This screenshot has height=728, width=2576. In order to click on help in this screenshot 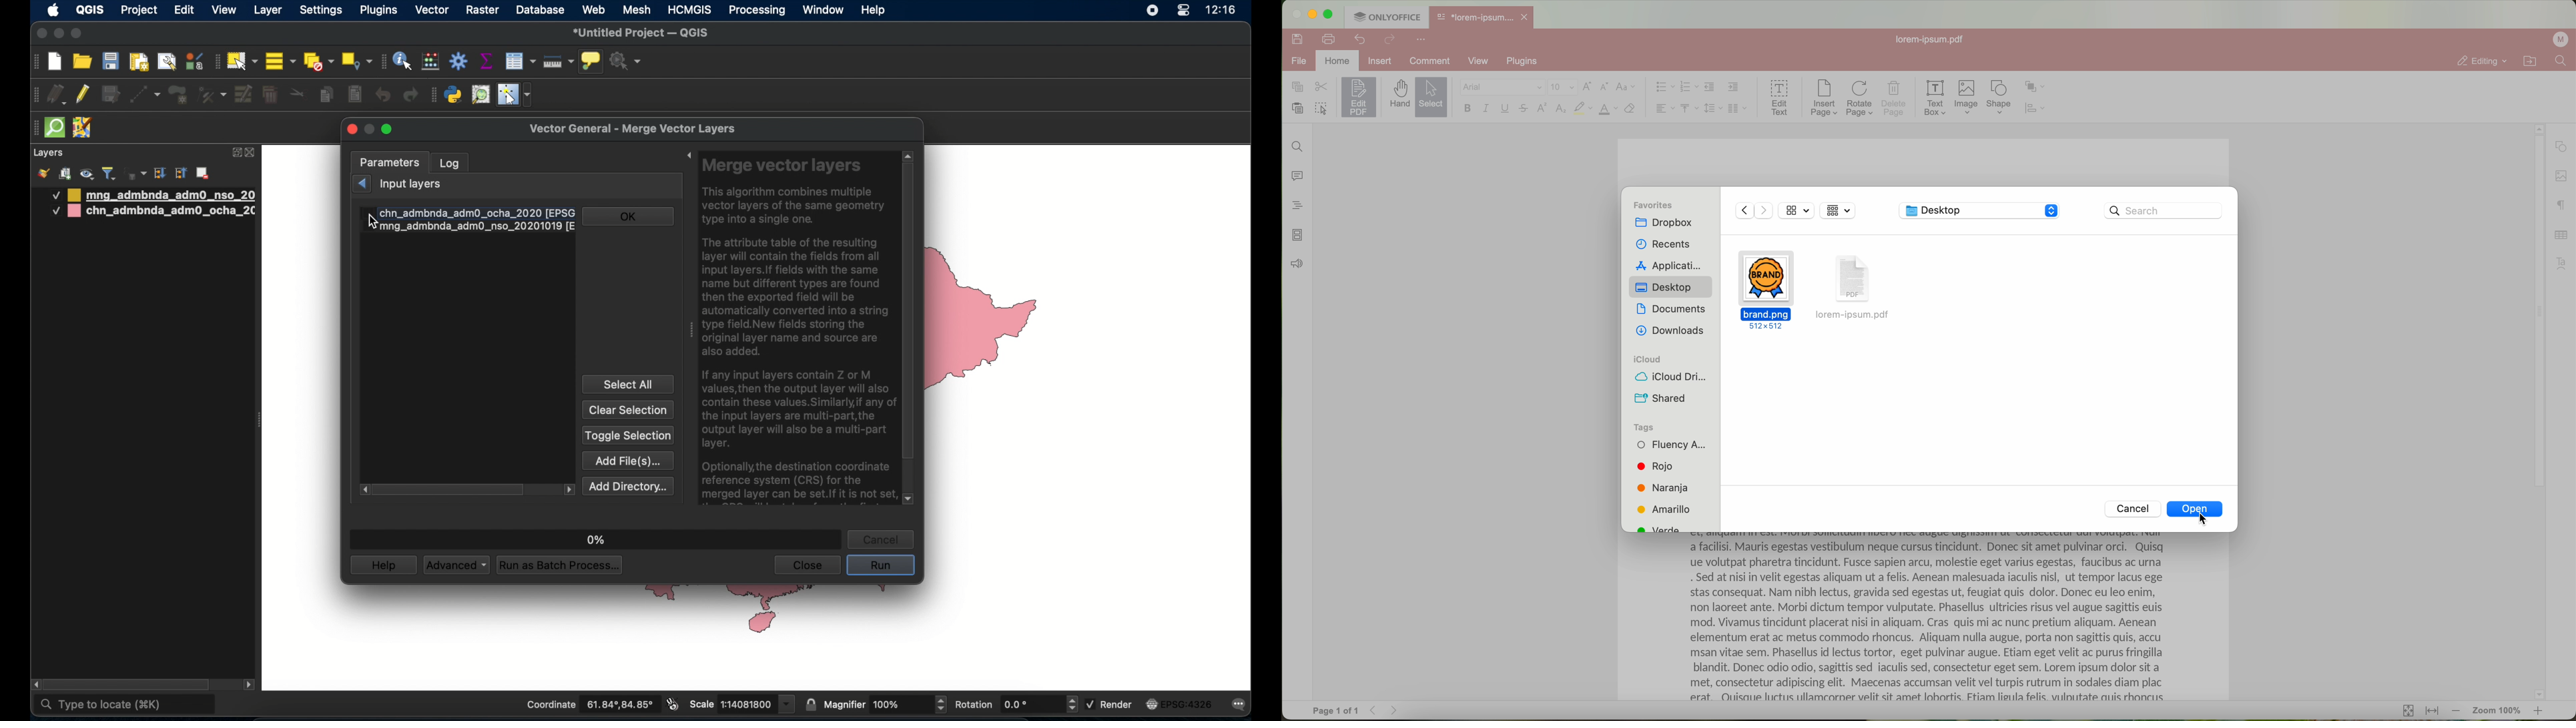, I will do `click(874, 9)`.